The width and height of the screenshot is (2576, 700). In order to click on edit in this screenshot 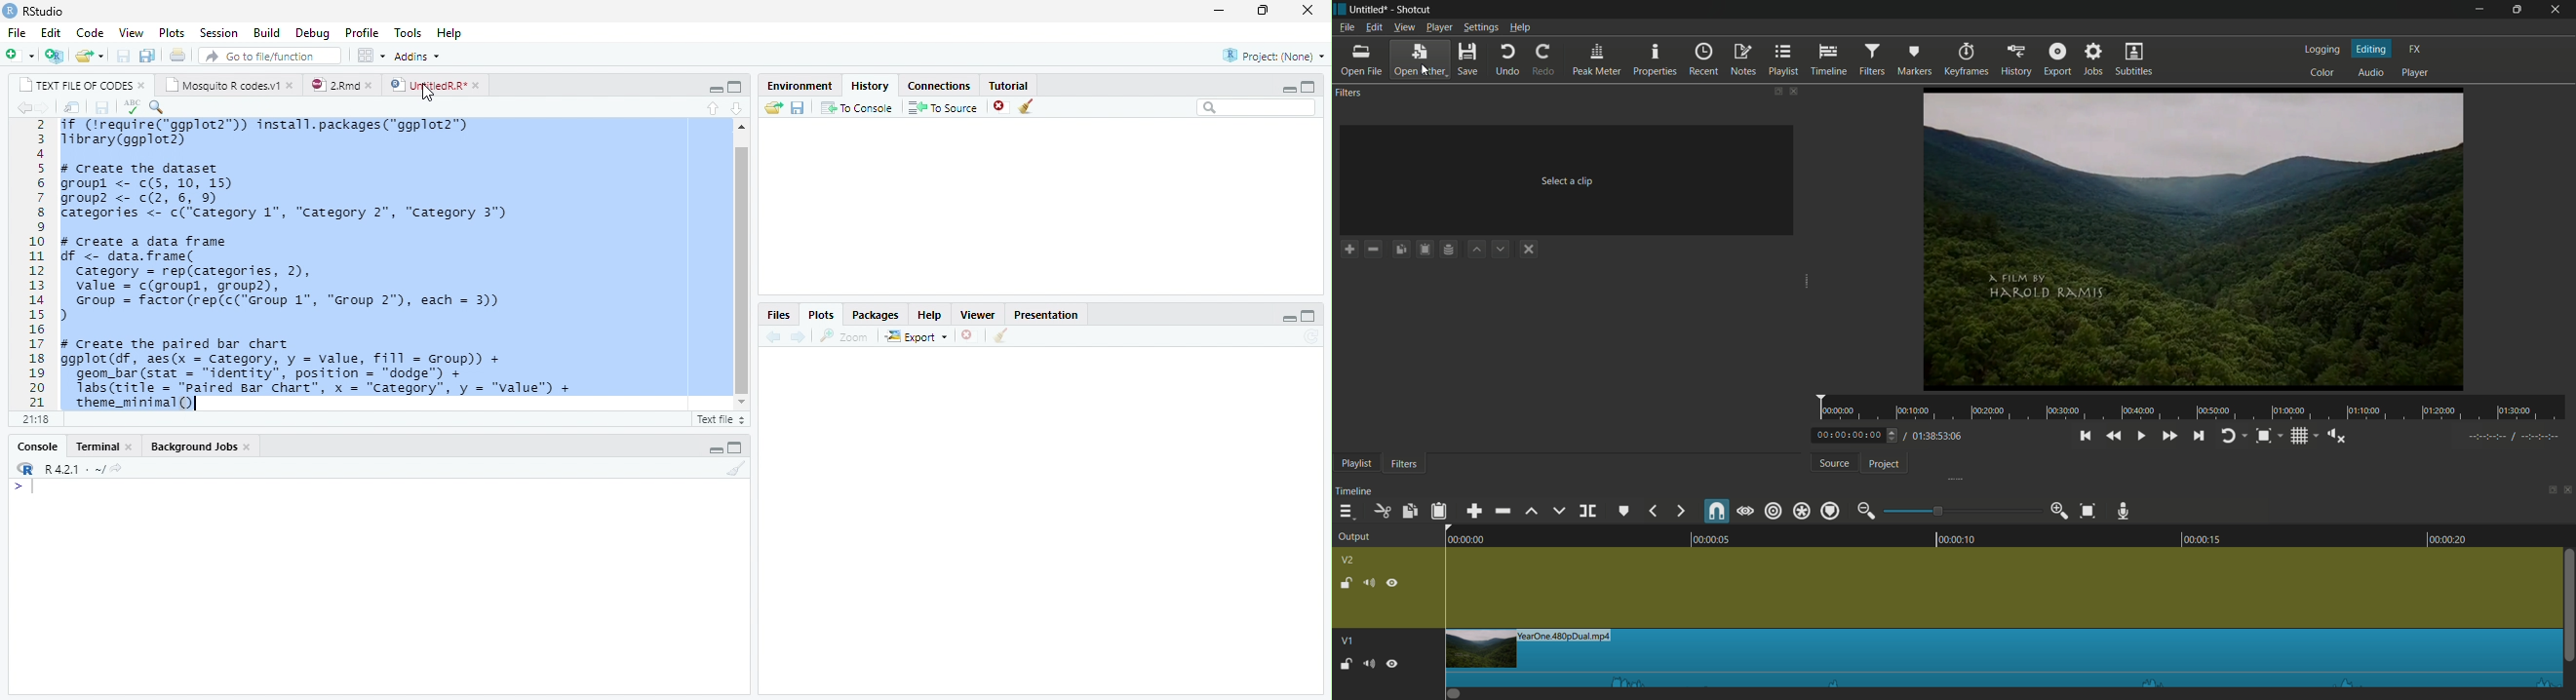, I will do `click(48, 32)`.